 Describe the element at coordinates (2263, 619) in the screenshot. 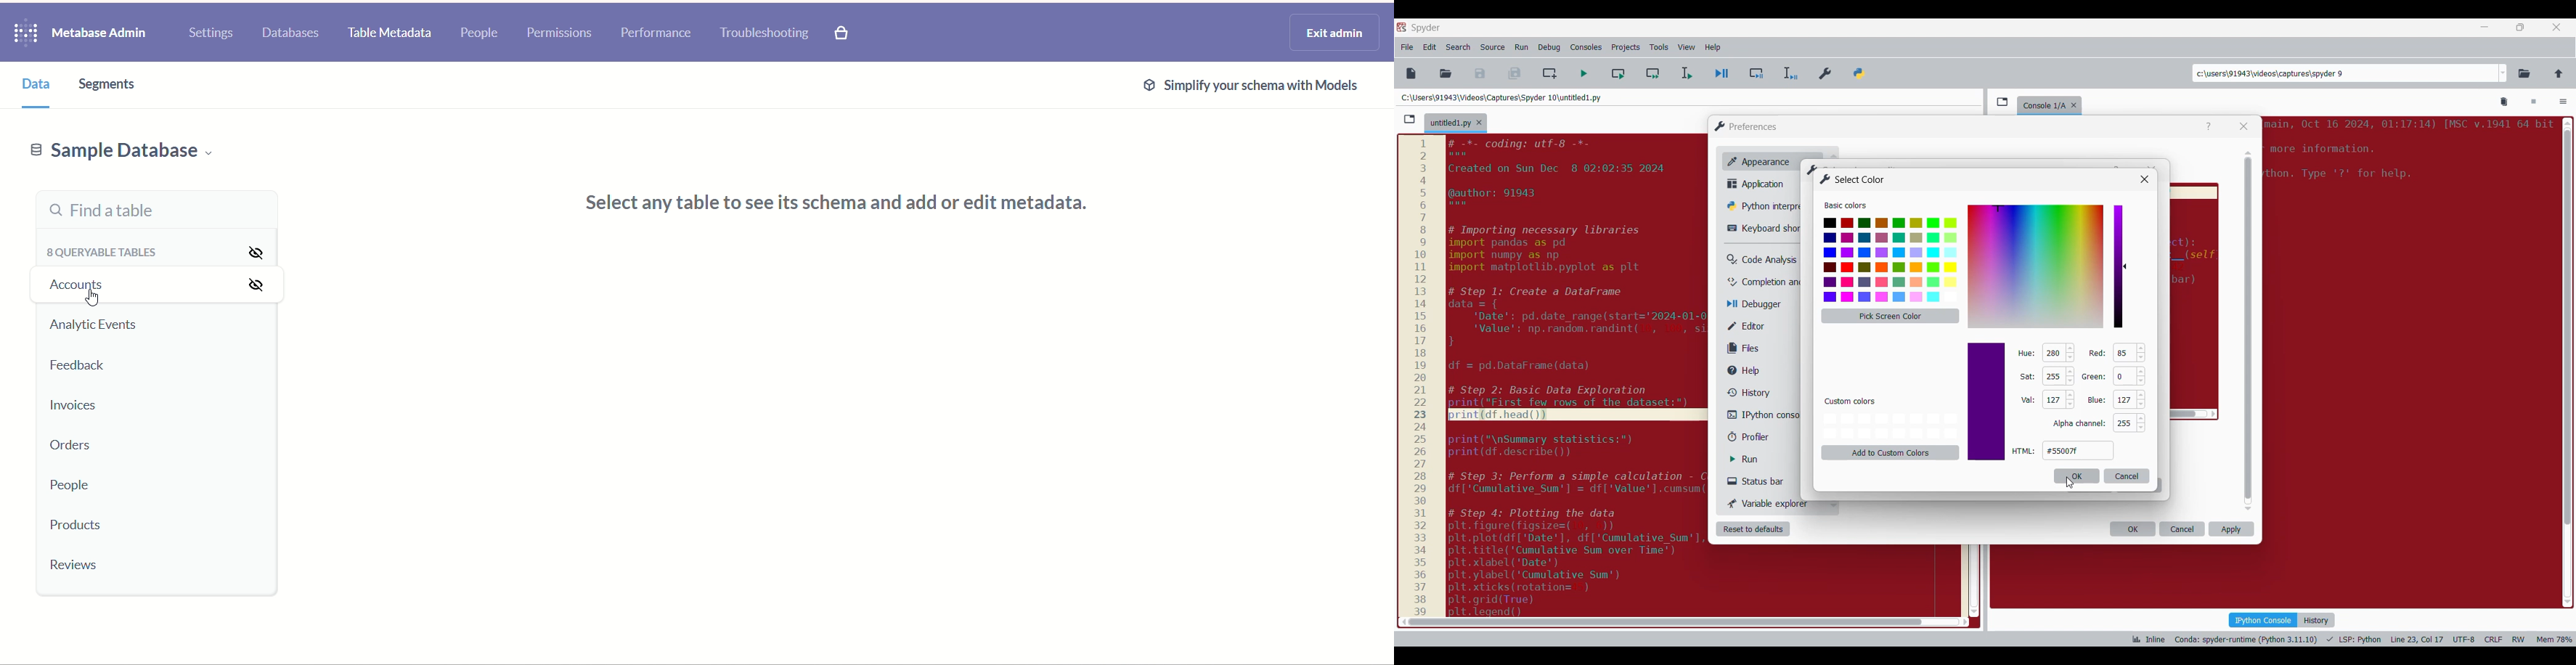

I see `IPython console` at that location.